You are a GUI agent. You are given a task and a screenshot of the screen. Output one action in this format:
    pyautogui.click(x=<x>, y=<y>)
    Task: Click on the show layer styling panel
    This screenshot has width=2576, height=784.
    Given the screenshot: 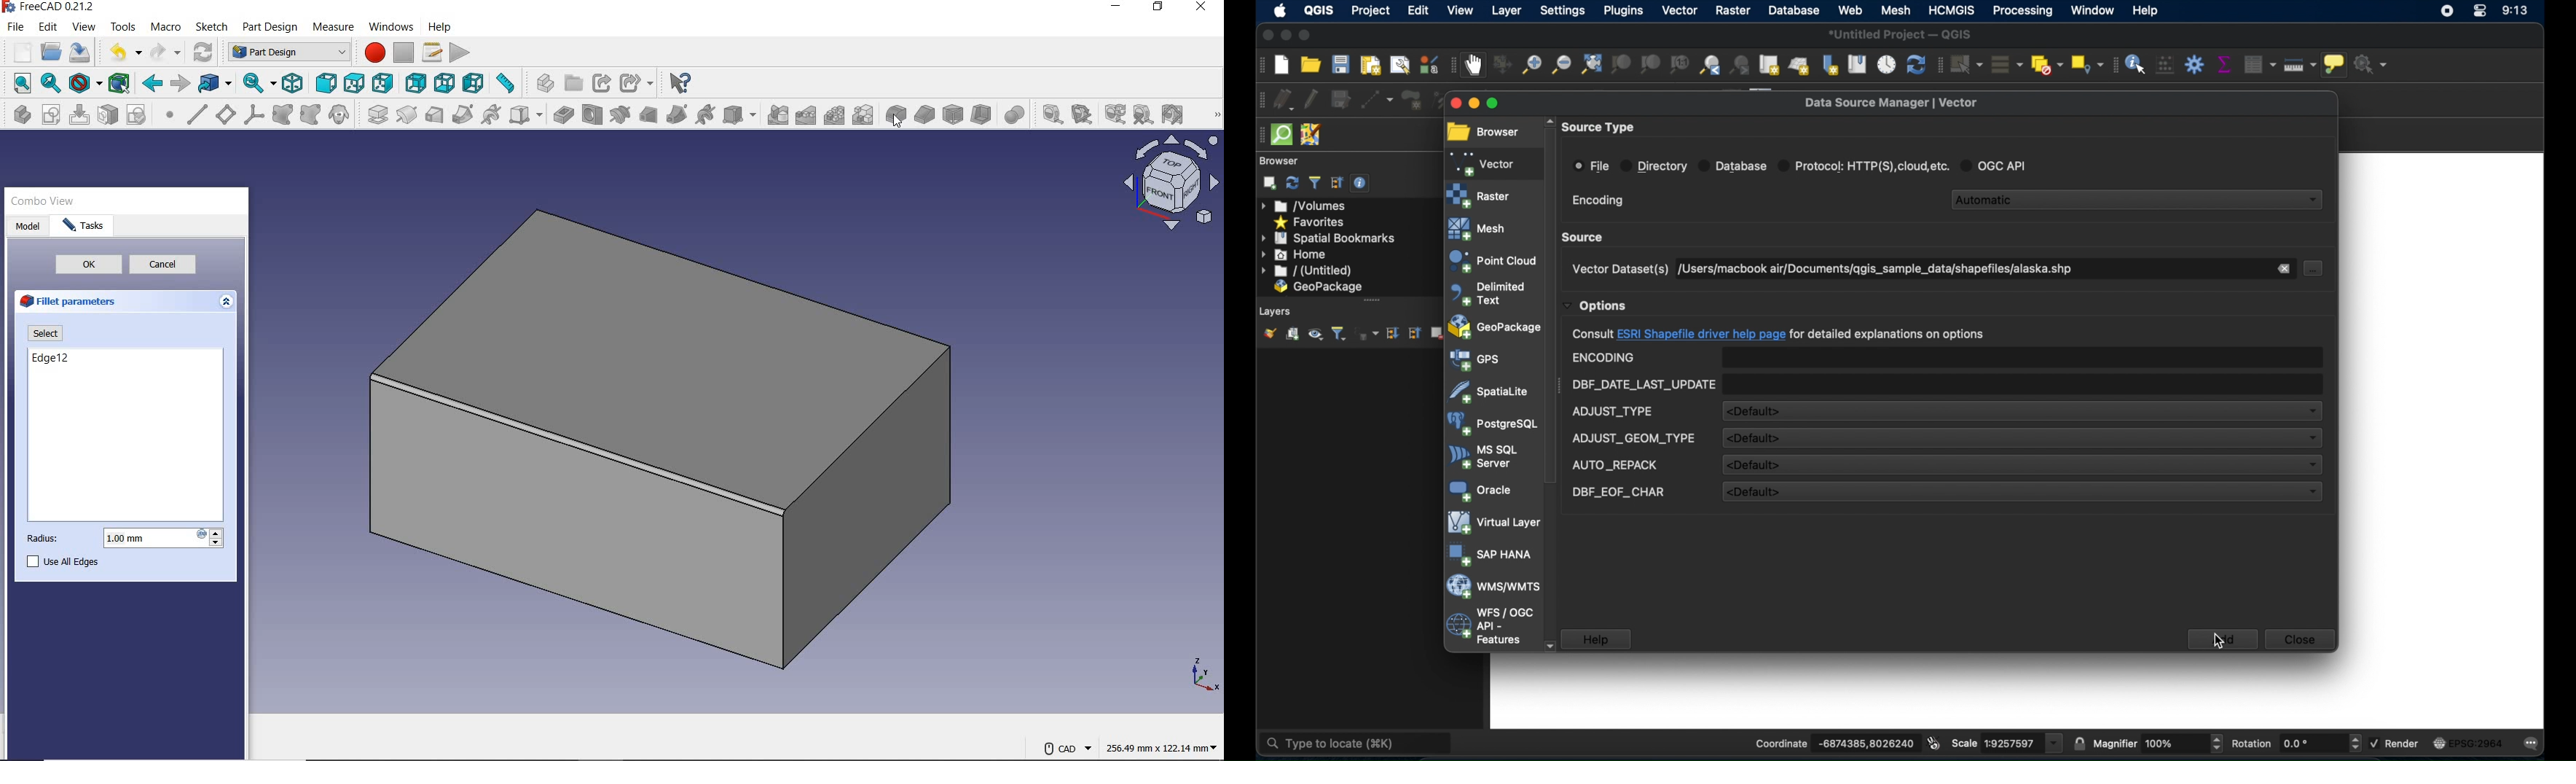 What is the action you would take?
    pyautogui.click(x=1269, y=334)
    